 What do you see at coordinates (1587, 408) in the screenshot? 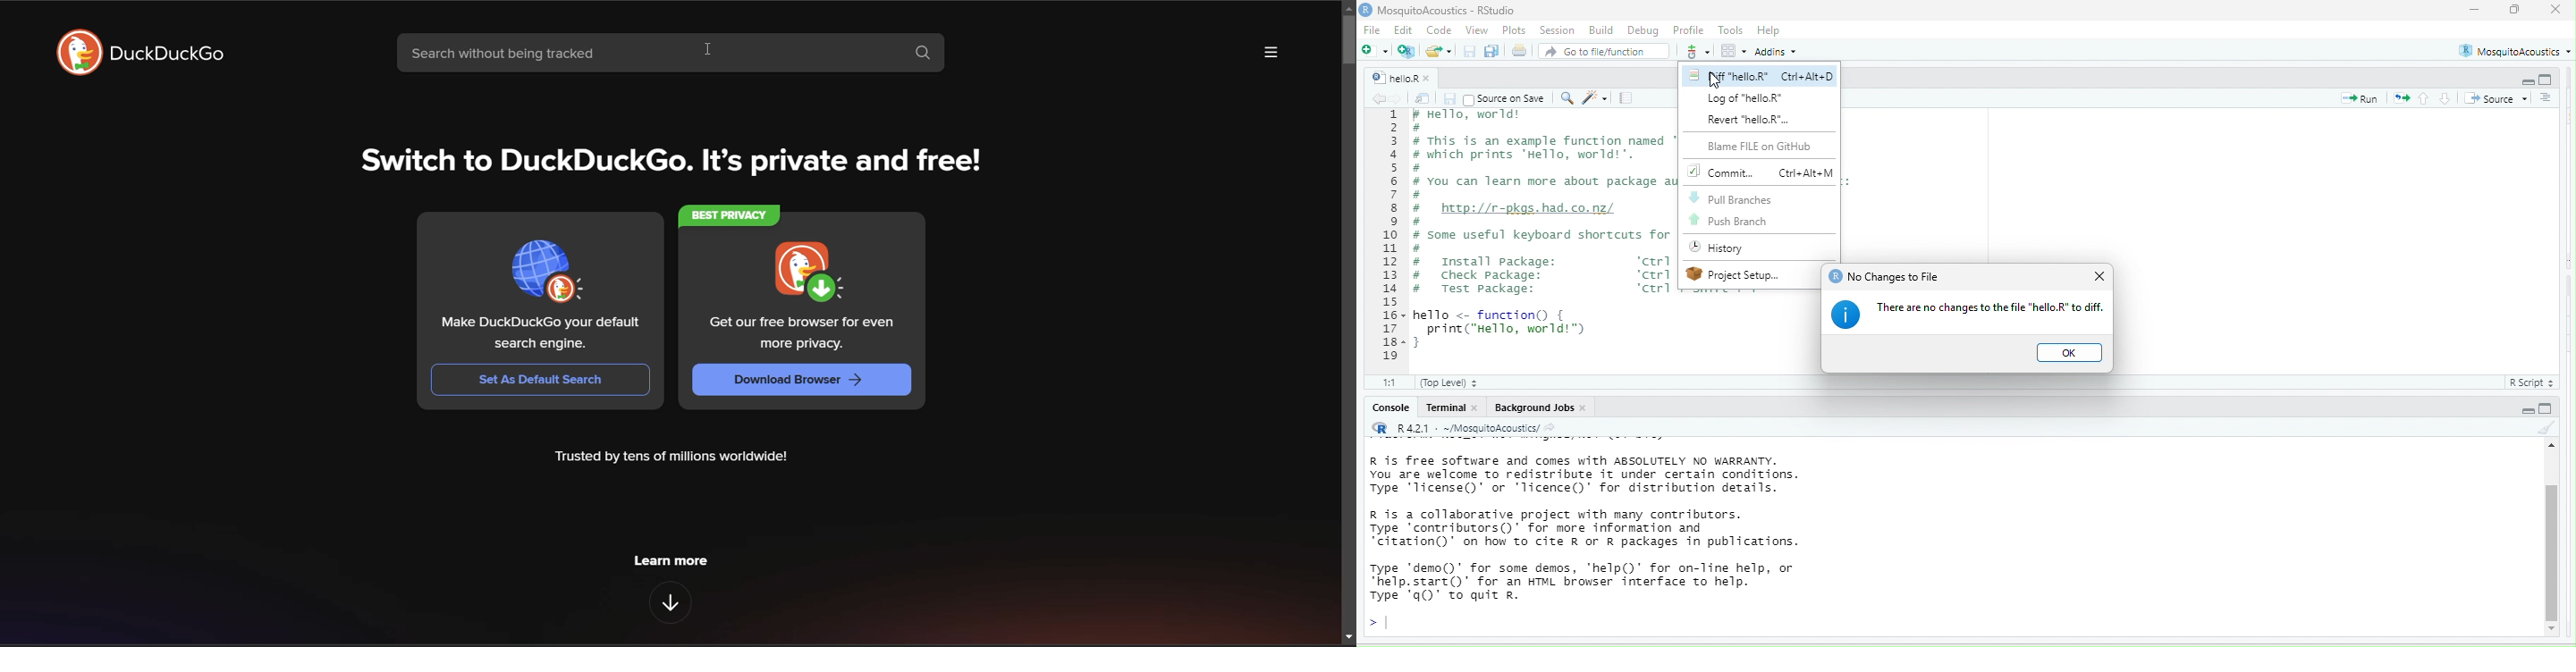
I see `close` at bounding box center [1587, 408].